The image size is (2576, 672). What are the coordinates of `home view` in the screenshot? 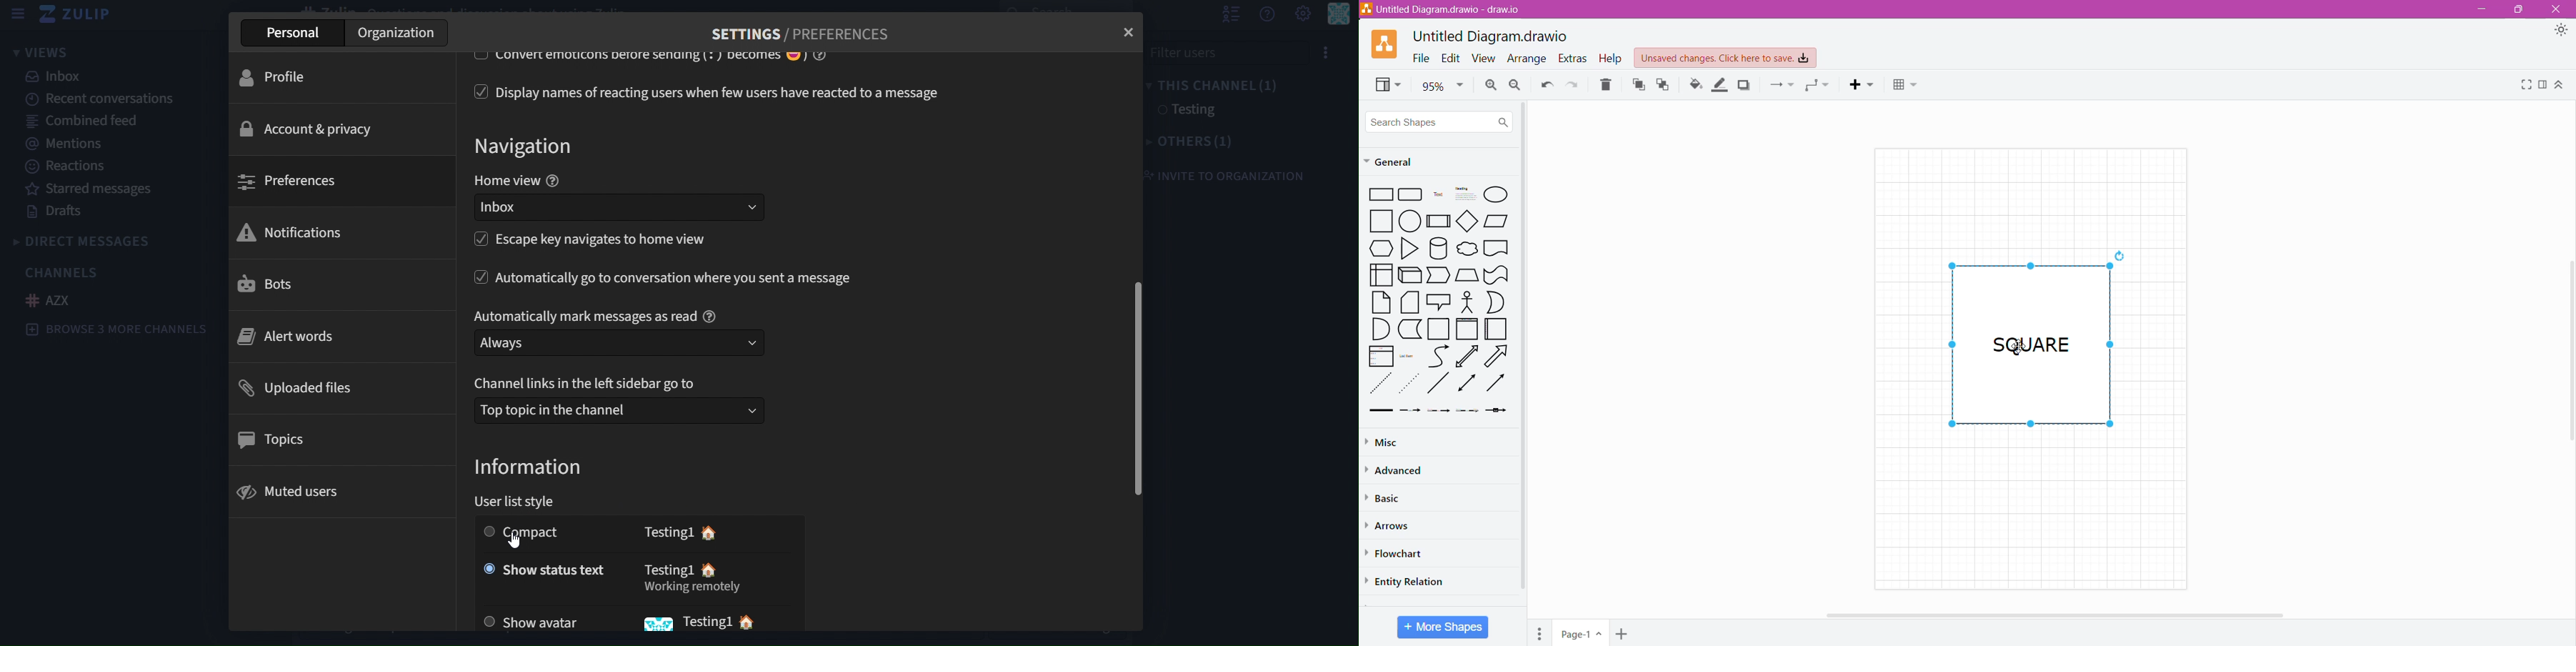 It's located at (516, 182).